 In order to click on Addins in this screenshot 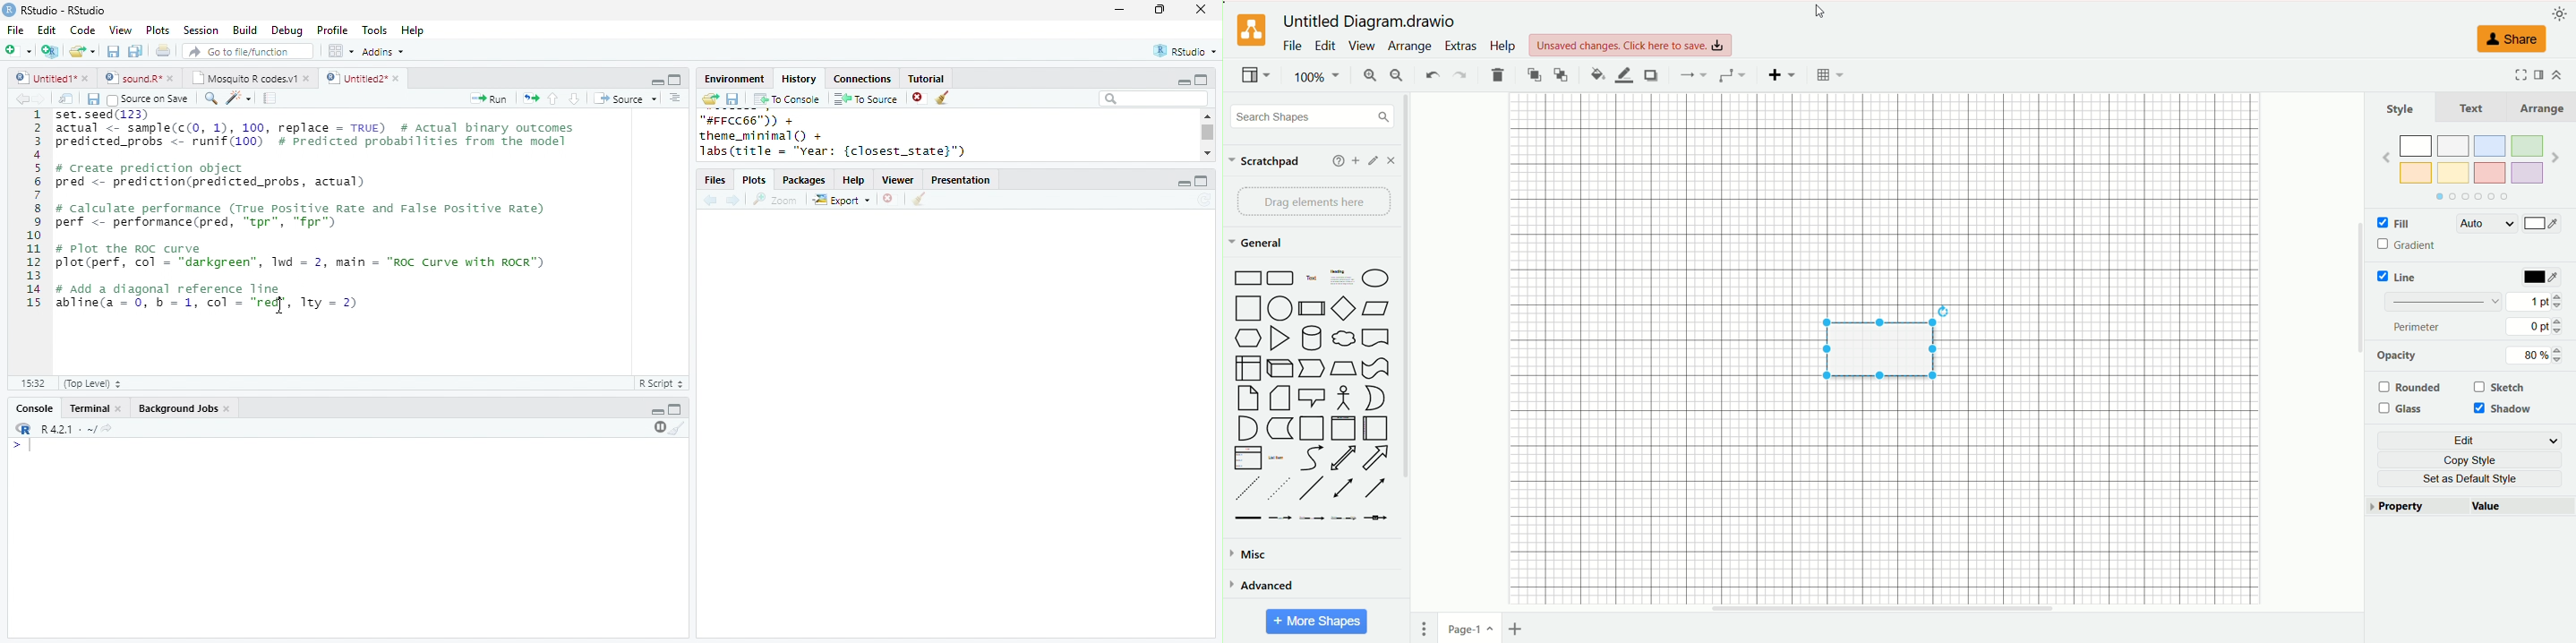, I will do `click(383, 52)`.